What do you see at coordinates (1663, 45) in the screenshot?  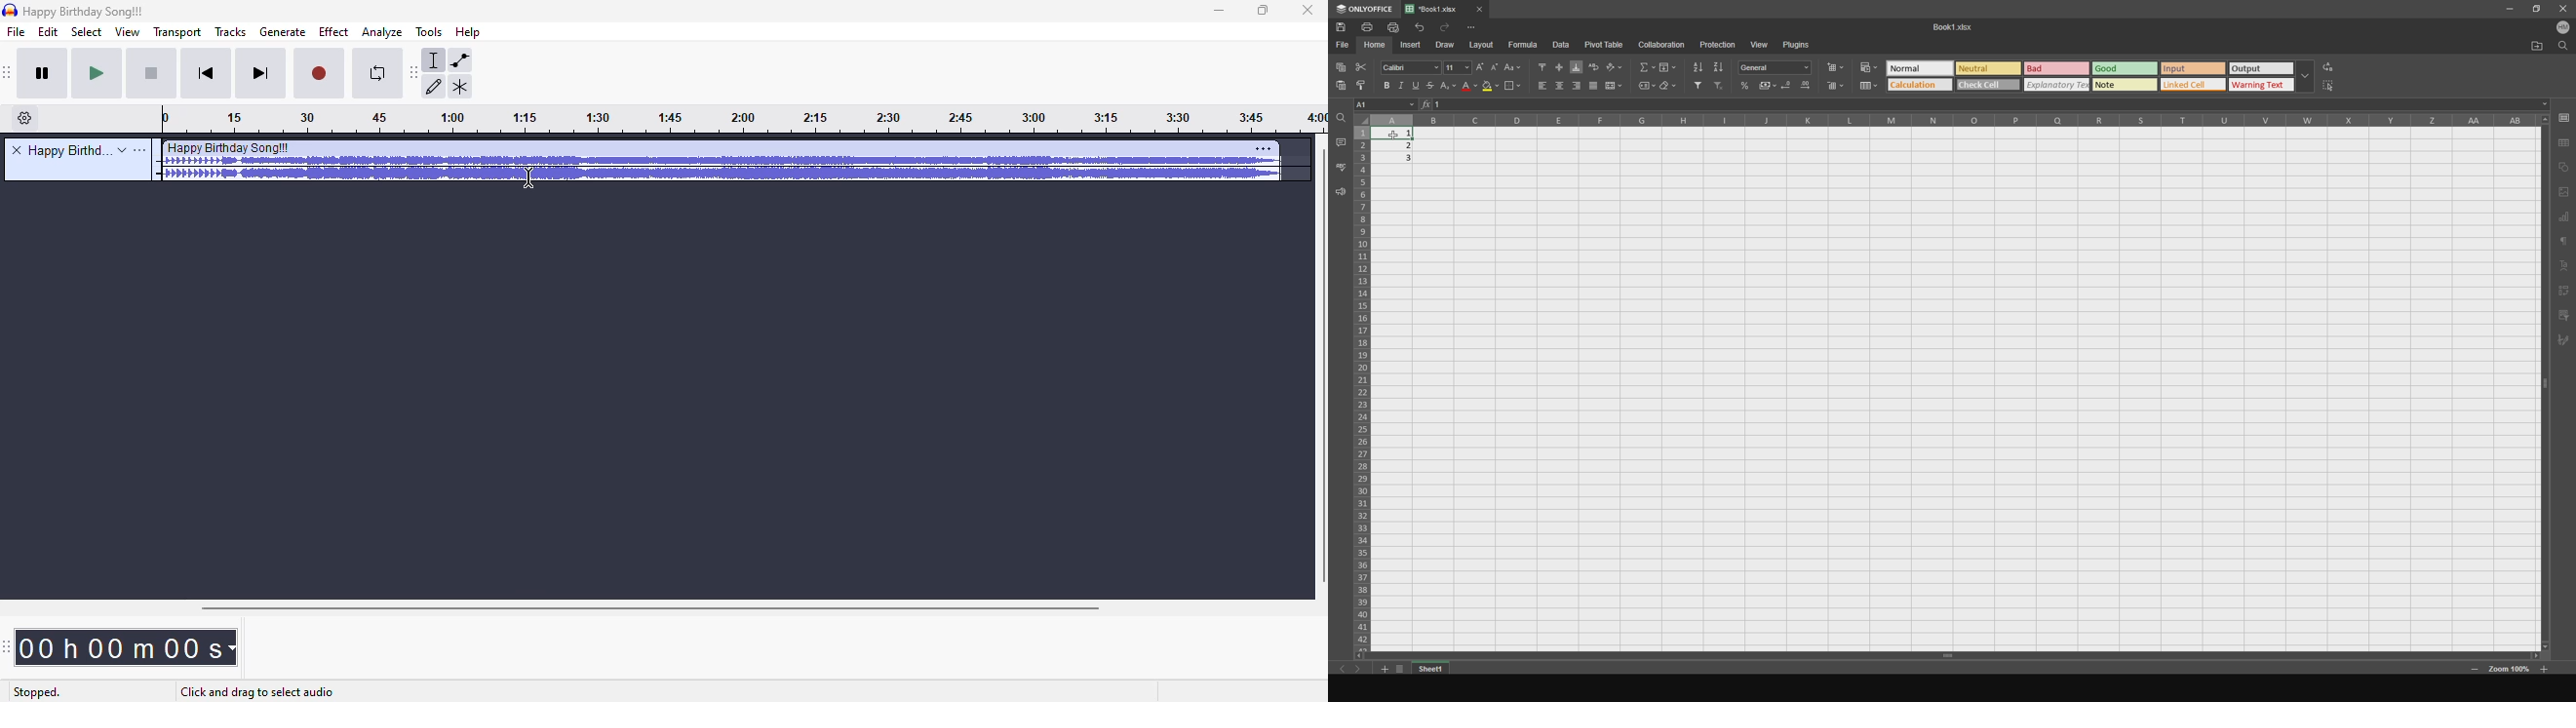 I see `collaboration` at bounding box center [1663, 45].